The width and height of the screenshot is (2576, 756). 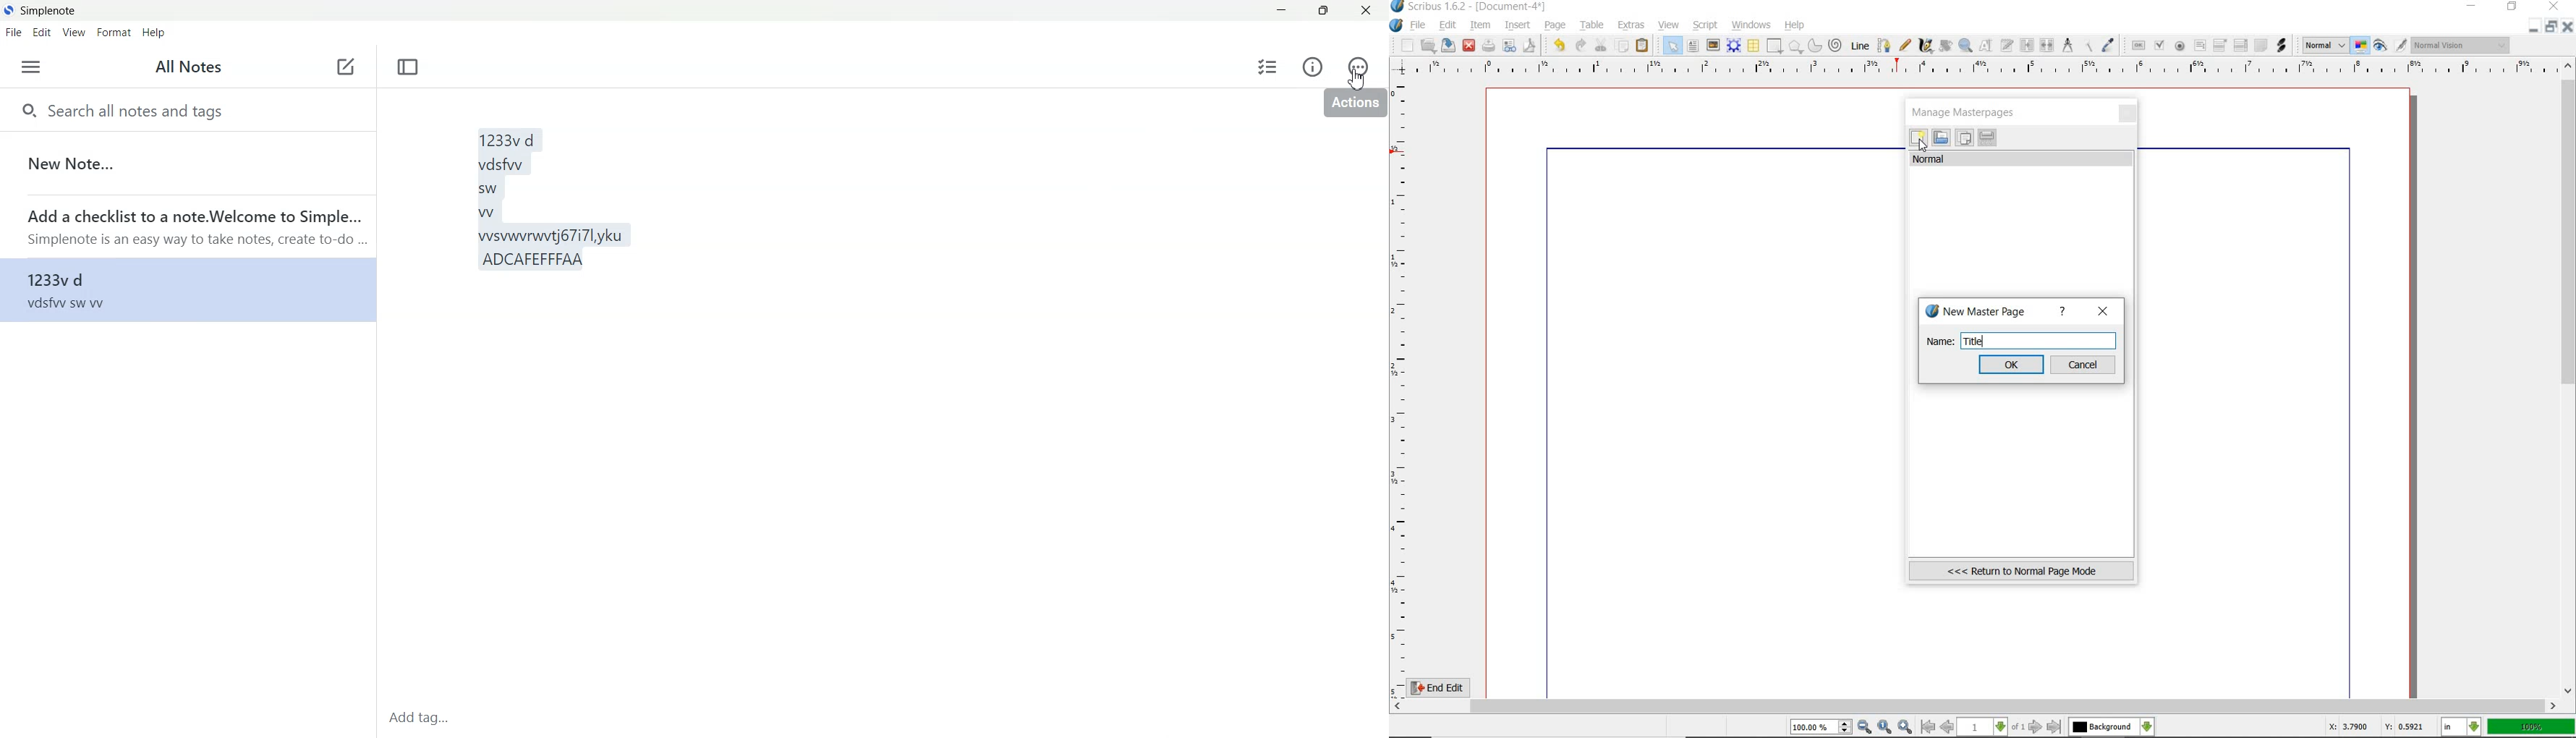 What do you see at coordinates (1983, 69) in the screenshot?
I see `ruler` at bounding box center [1983, 69].